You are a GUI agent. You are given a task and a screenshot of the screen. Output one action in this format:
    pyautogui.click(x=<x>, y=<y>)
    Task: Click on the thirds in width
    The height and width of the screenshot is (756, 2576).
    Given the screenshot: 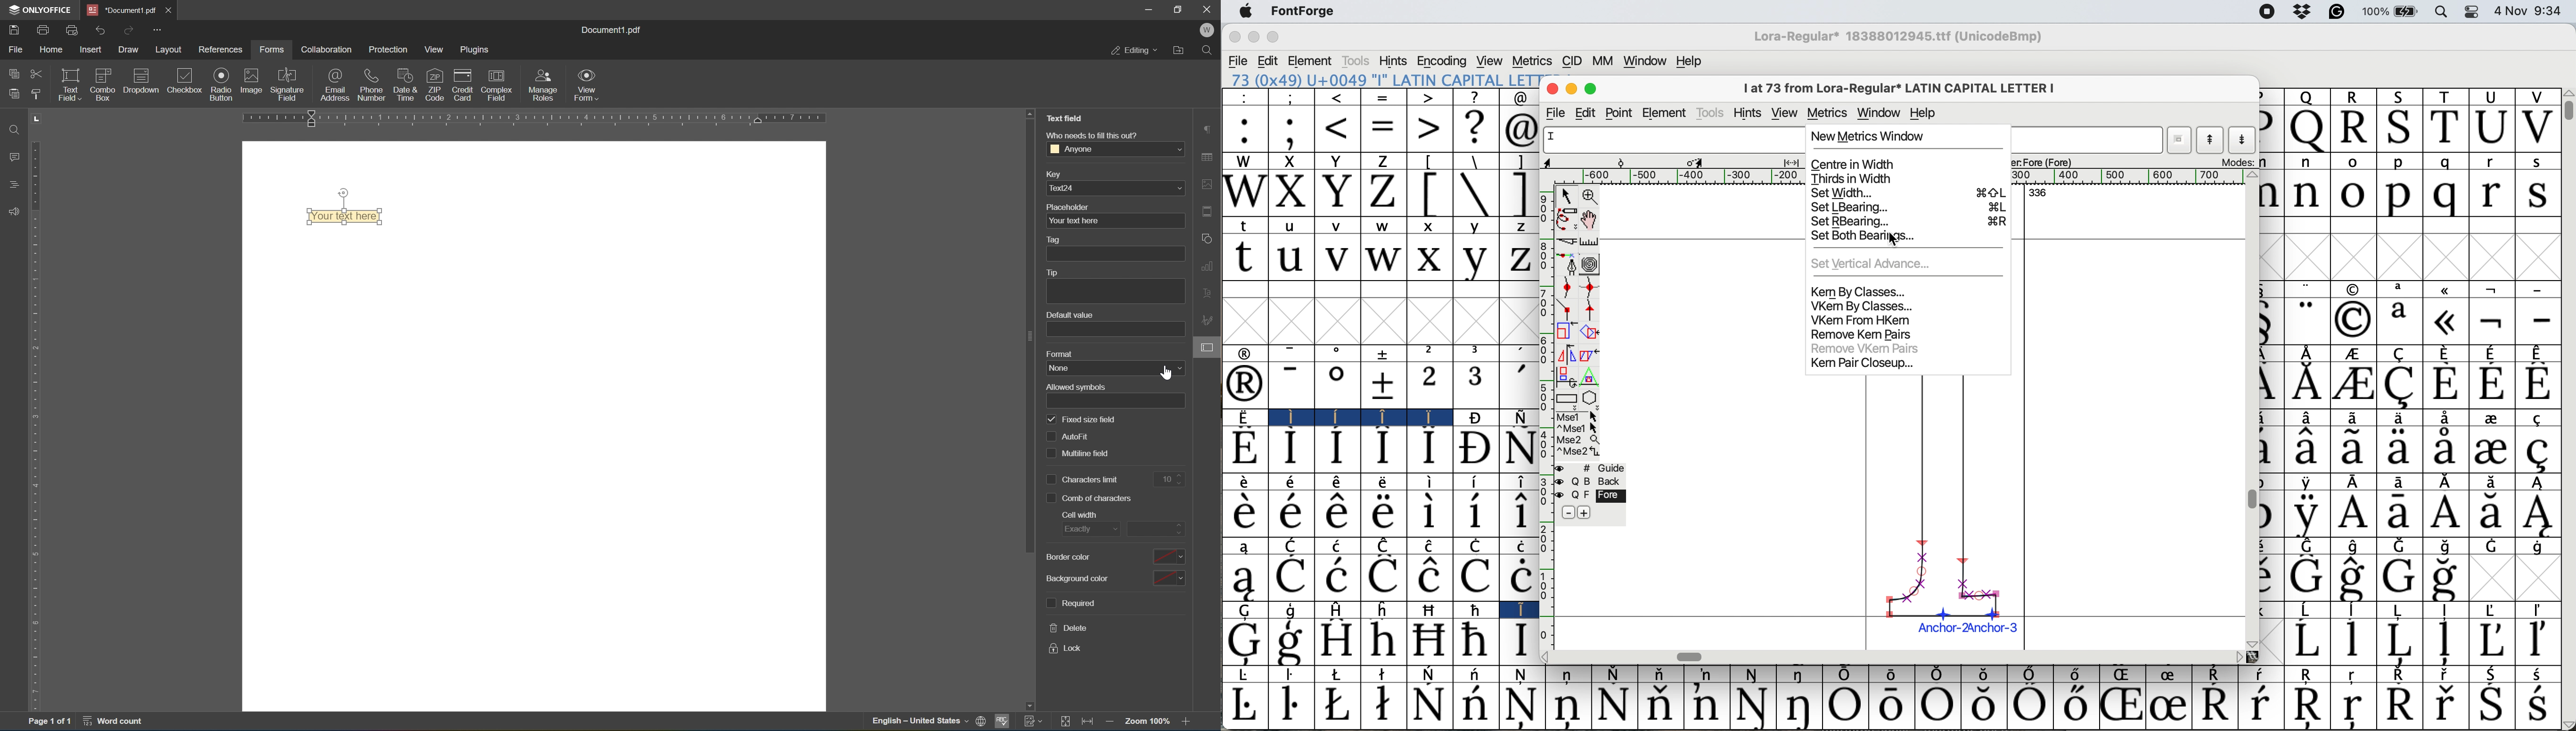 What is the action you would take?
    pyautogui.click(x=1855, y=177)
    